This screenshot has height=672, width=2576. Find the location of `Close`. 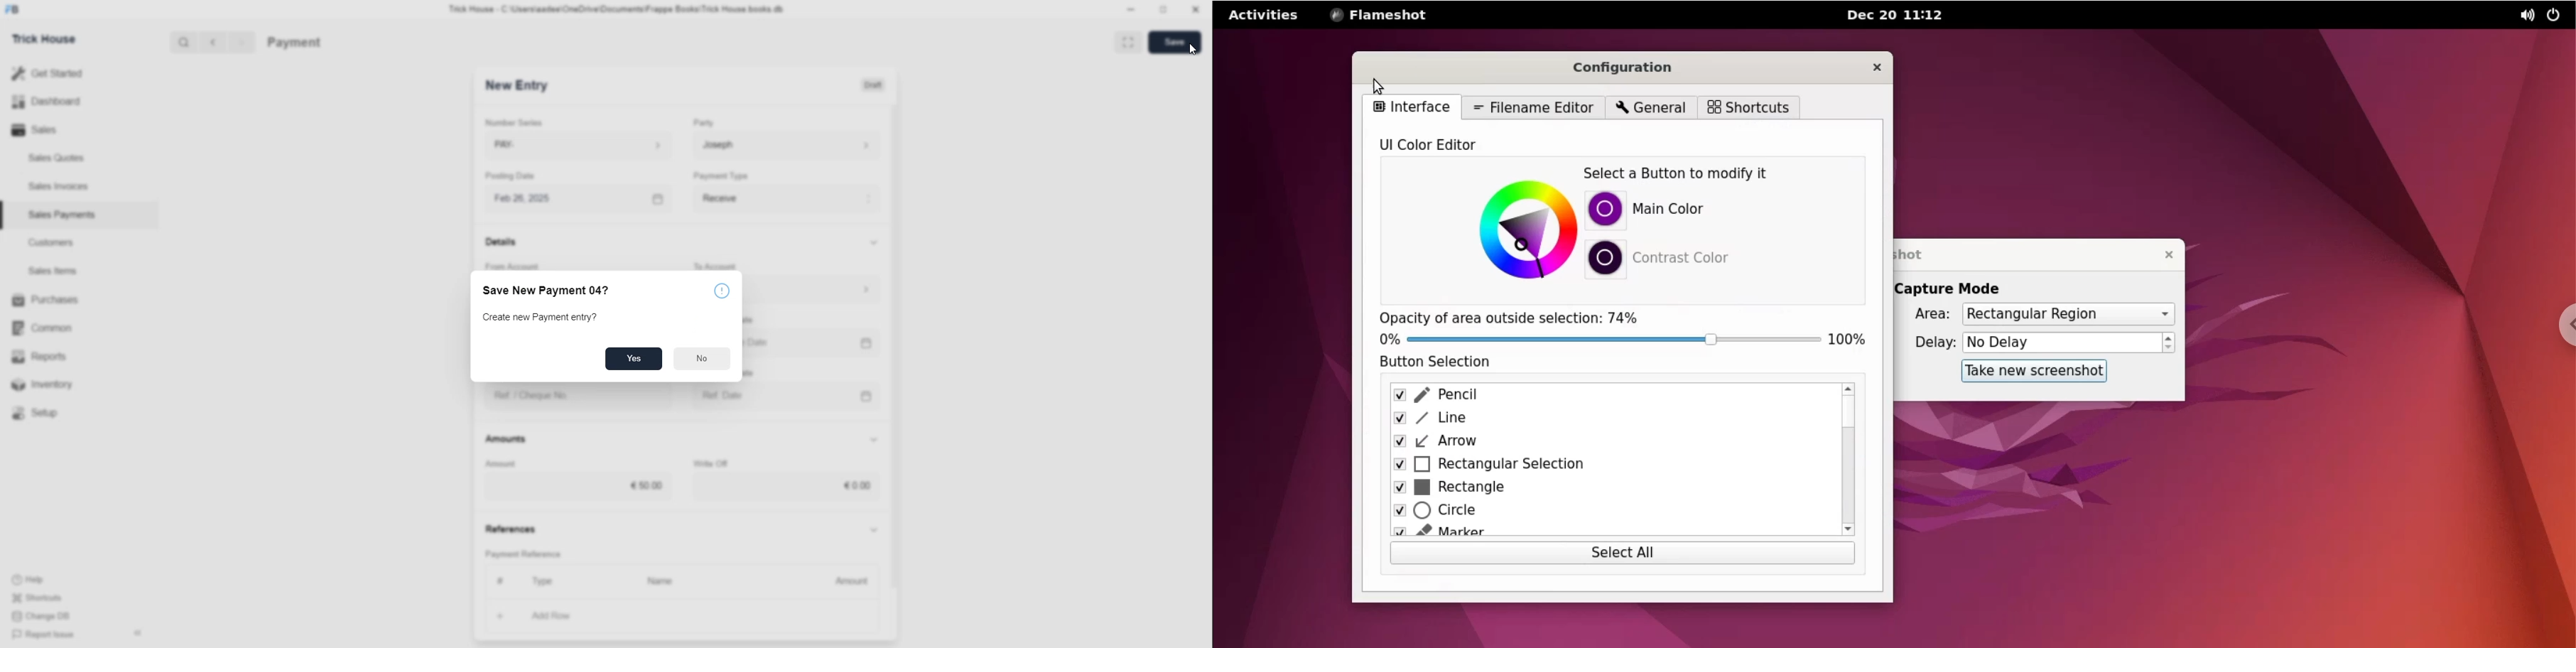

Close is located at coordinates (1195, 10).